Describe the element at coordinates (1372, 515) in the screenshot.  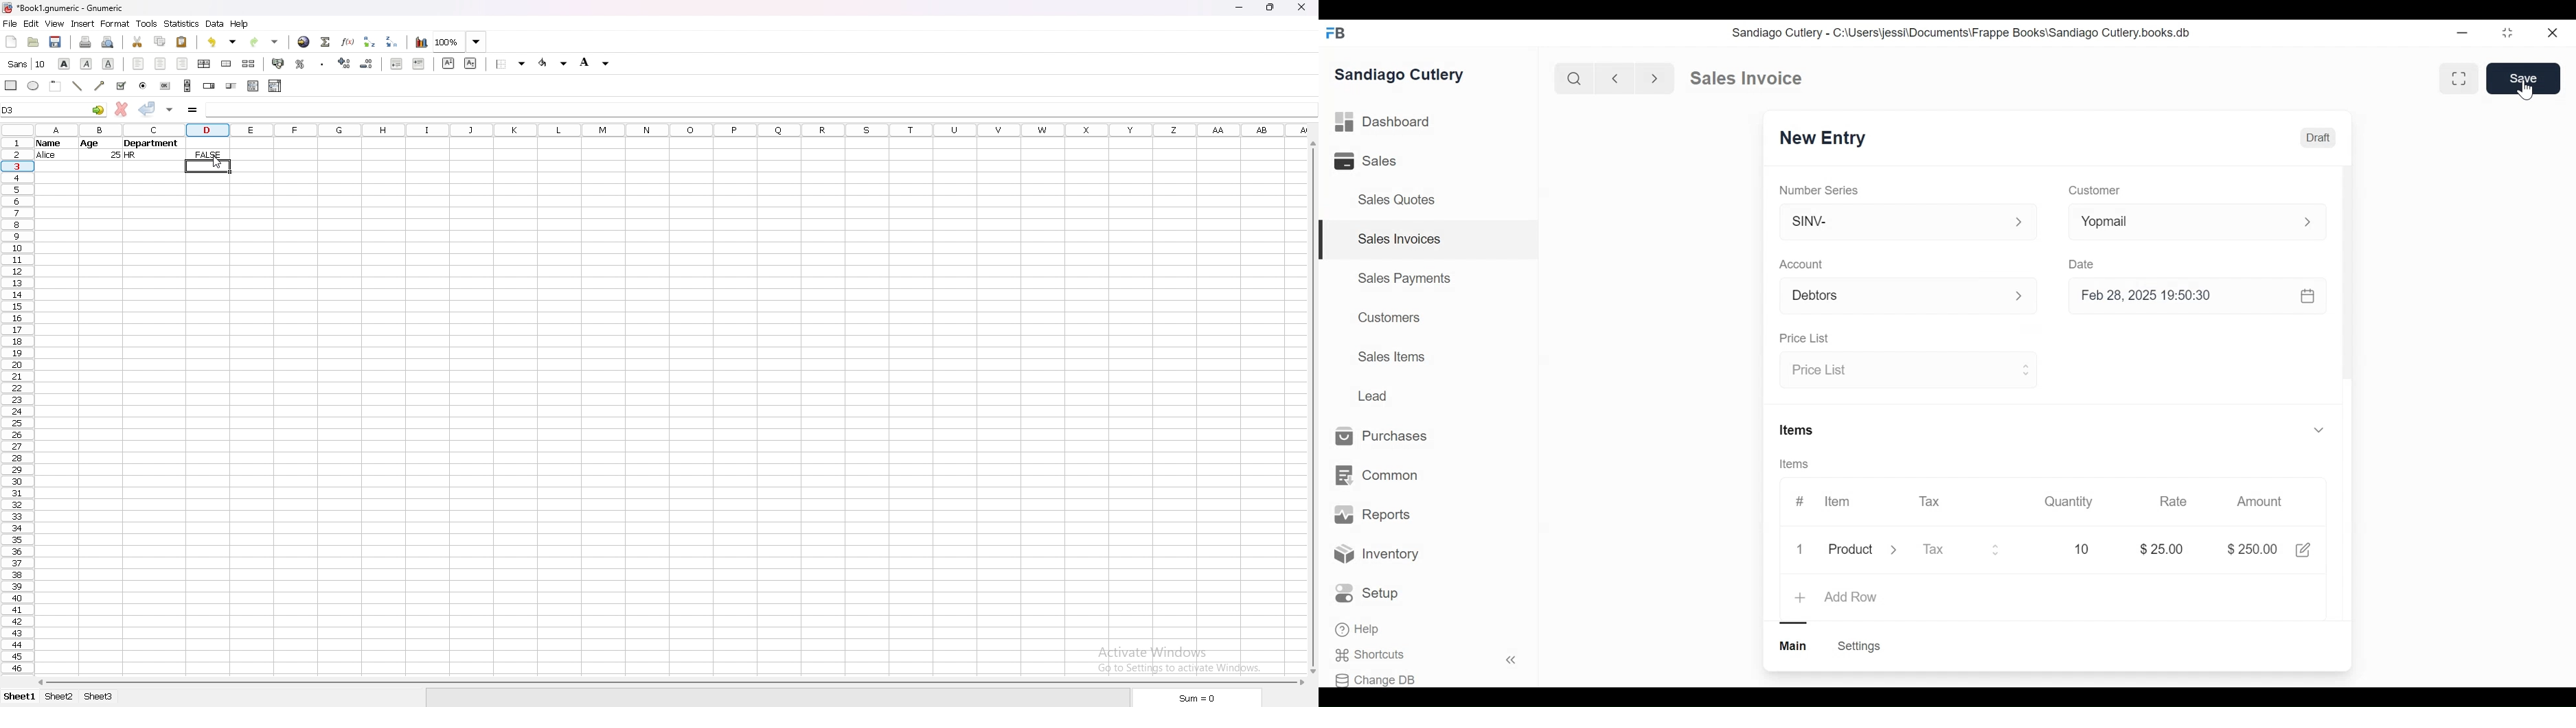
I see `Reports` at that location.